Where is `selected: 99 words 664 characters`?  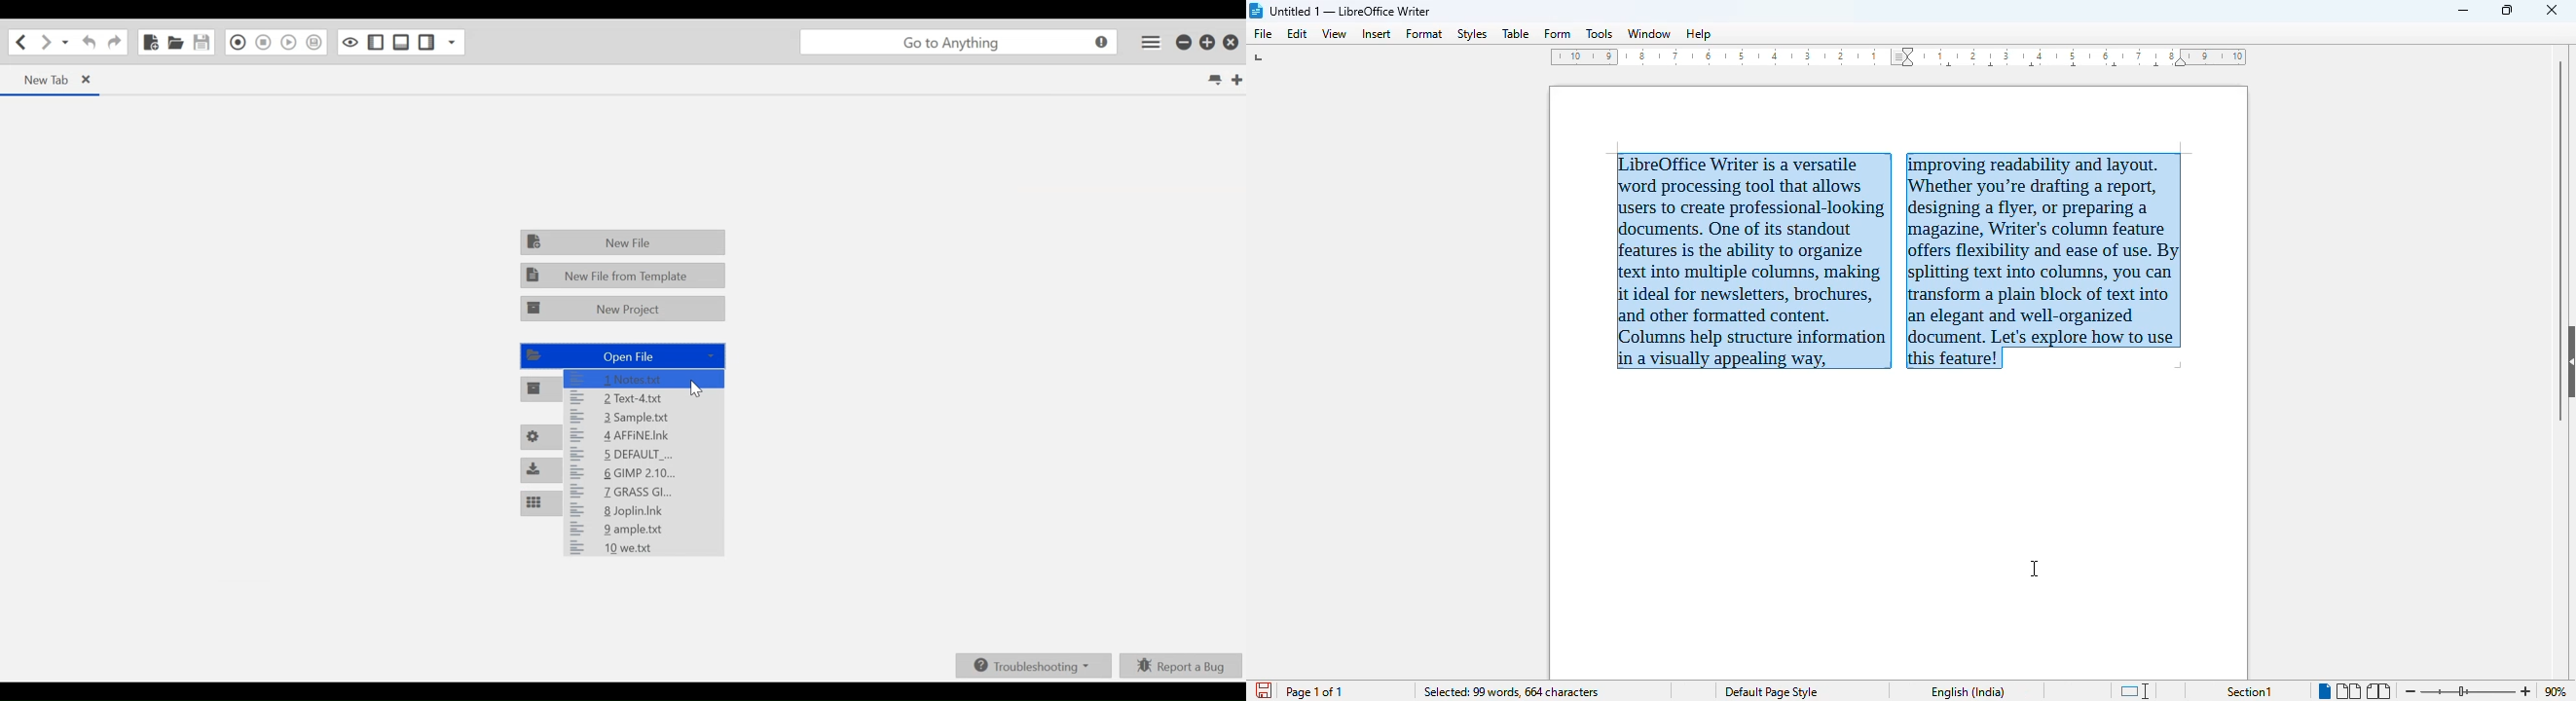
selected: 99 words 664 characters is located at coordinates (1518, 691).